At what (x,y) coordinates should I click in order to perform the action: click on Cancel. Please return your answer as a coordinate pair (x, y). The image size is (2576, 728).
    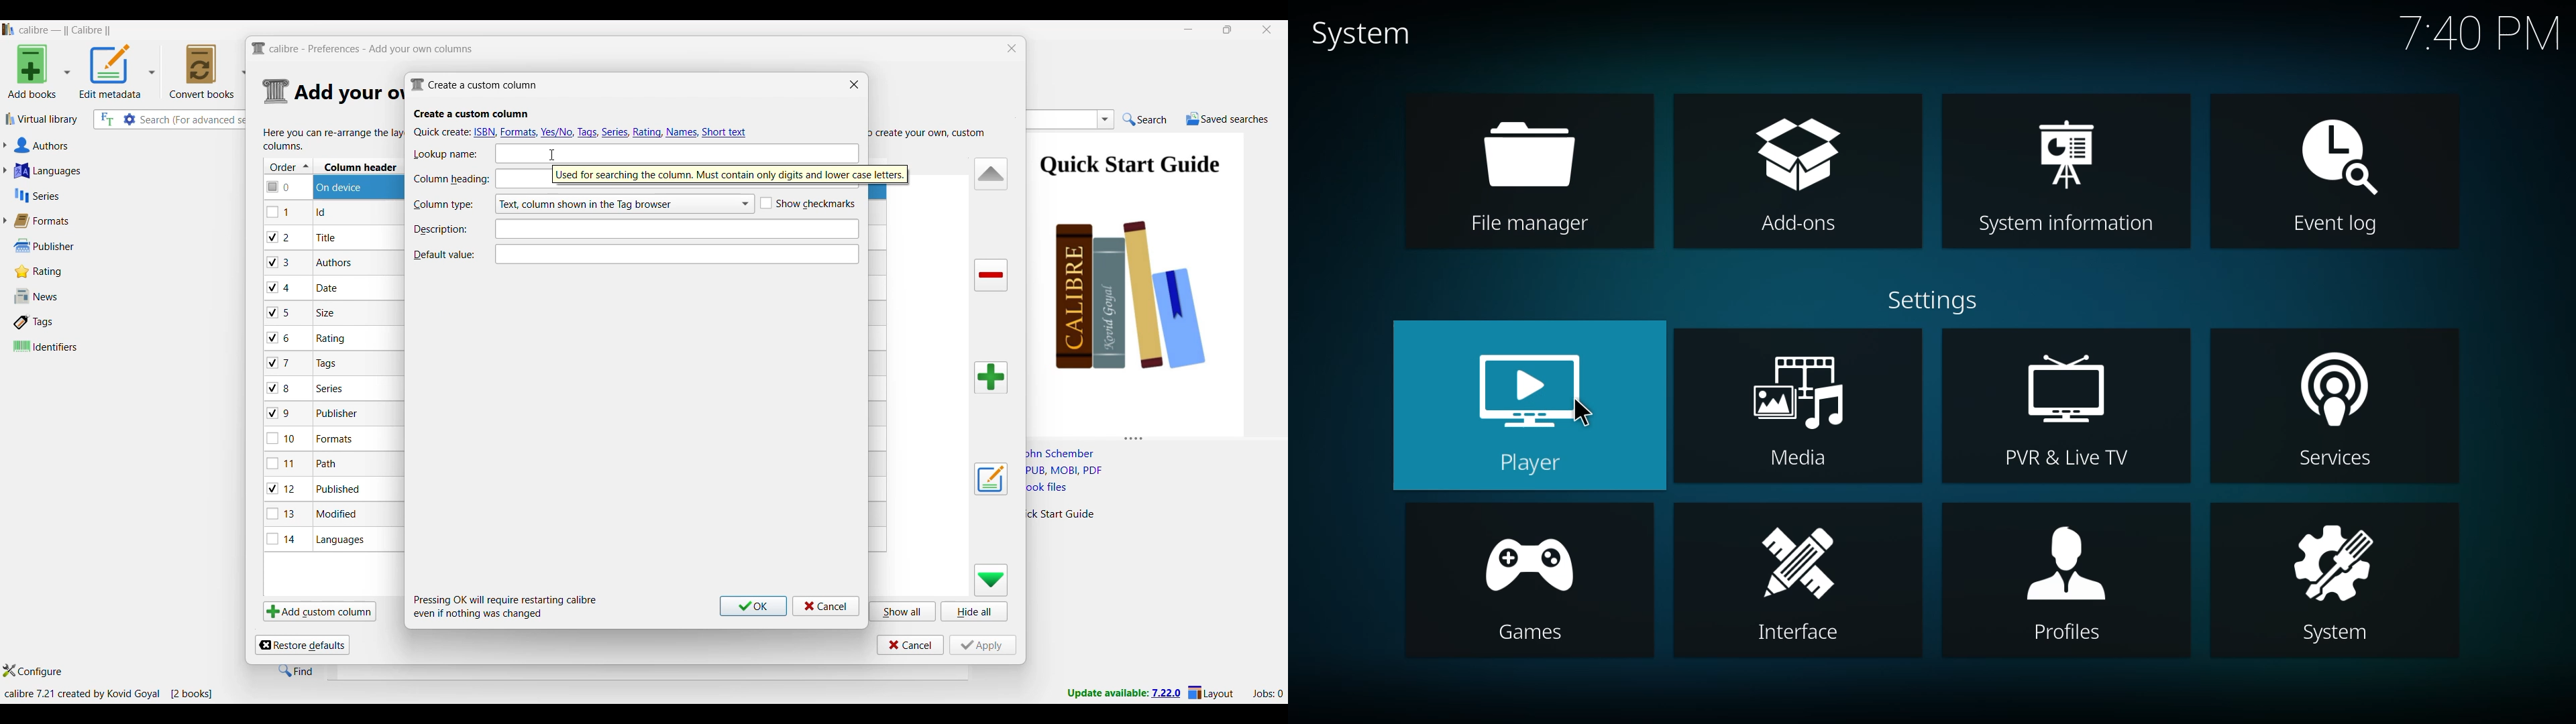
    Looking at the image, I should click on (826, 606).